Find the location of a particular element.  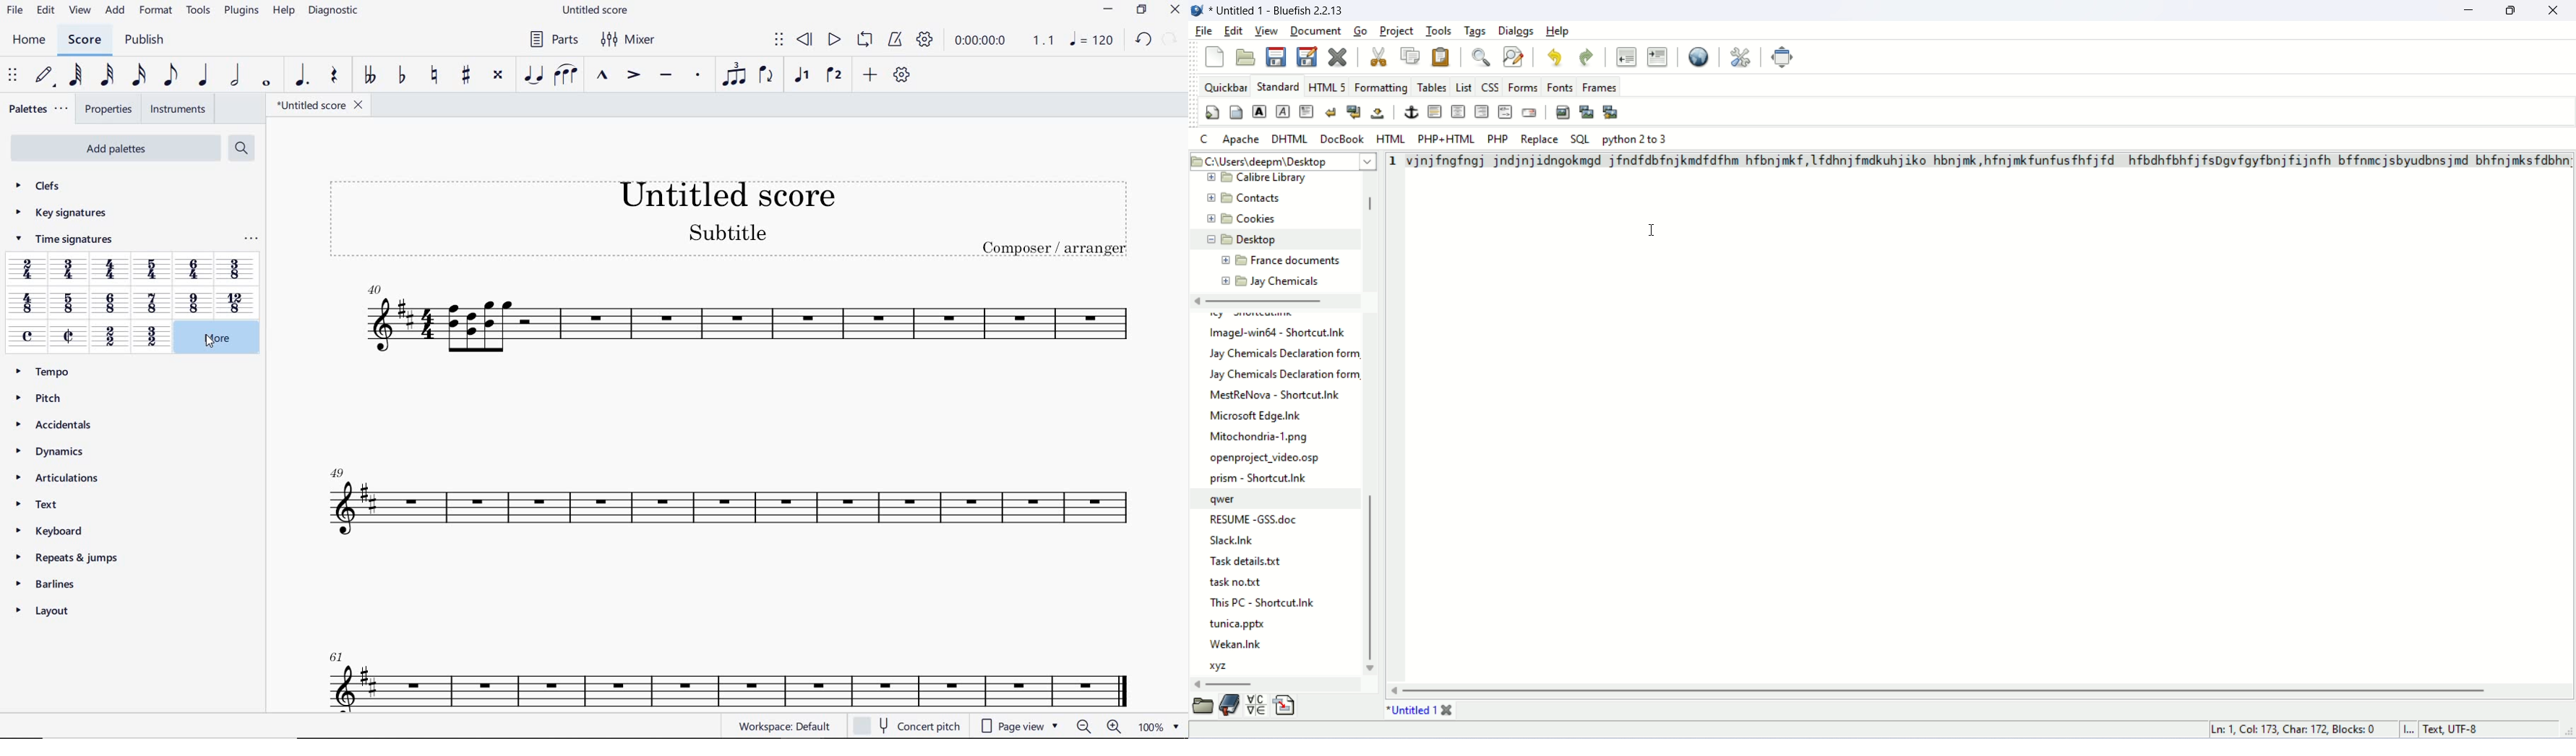

ADD is located at coordinates (116, 11).